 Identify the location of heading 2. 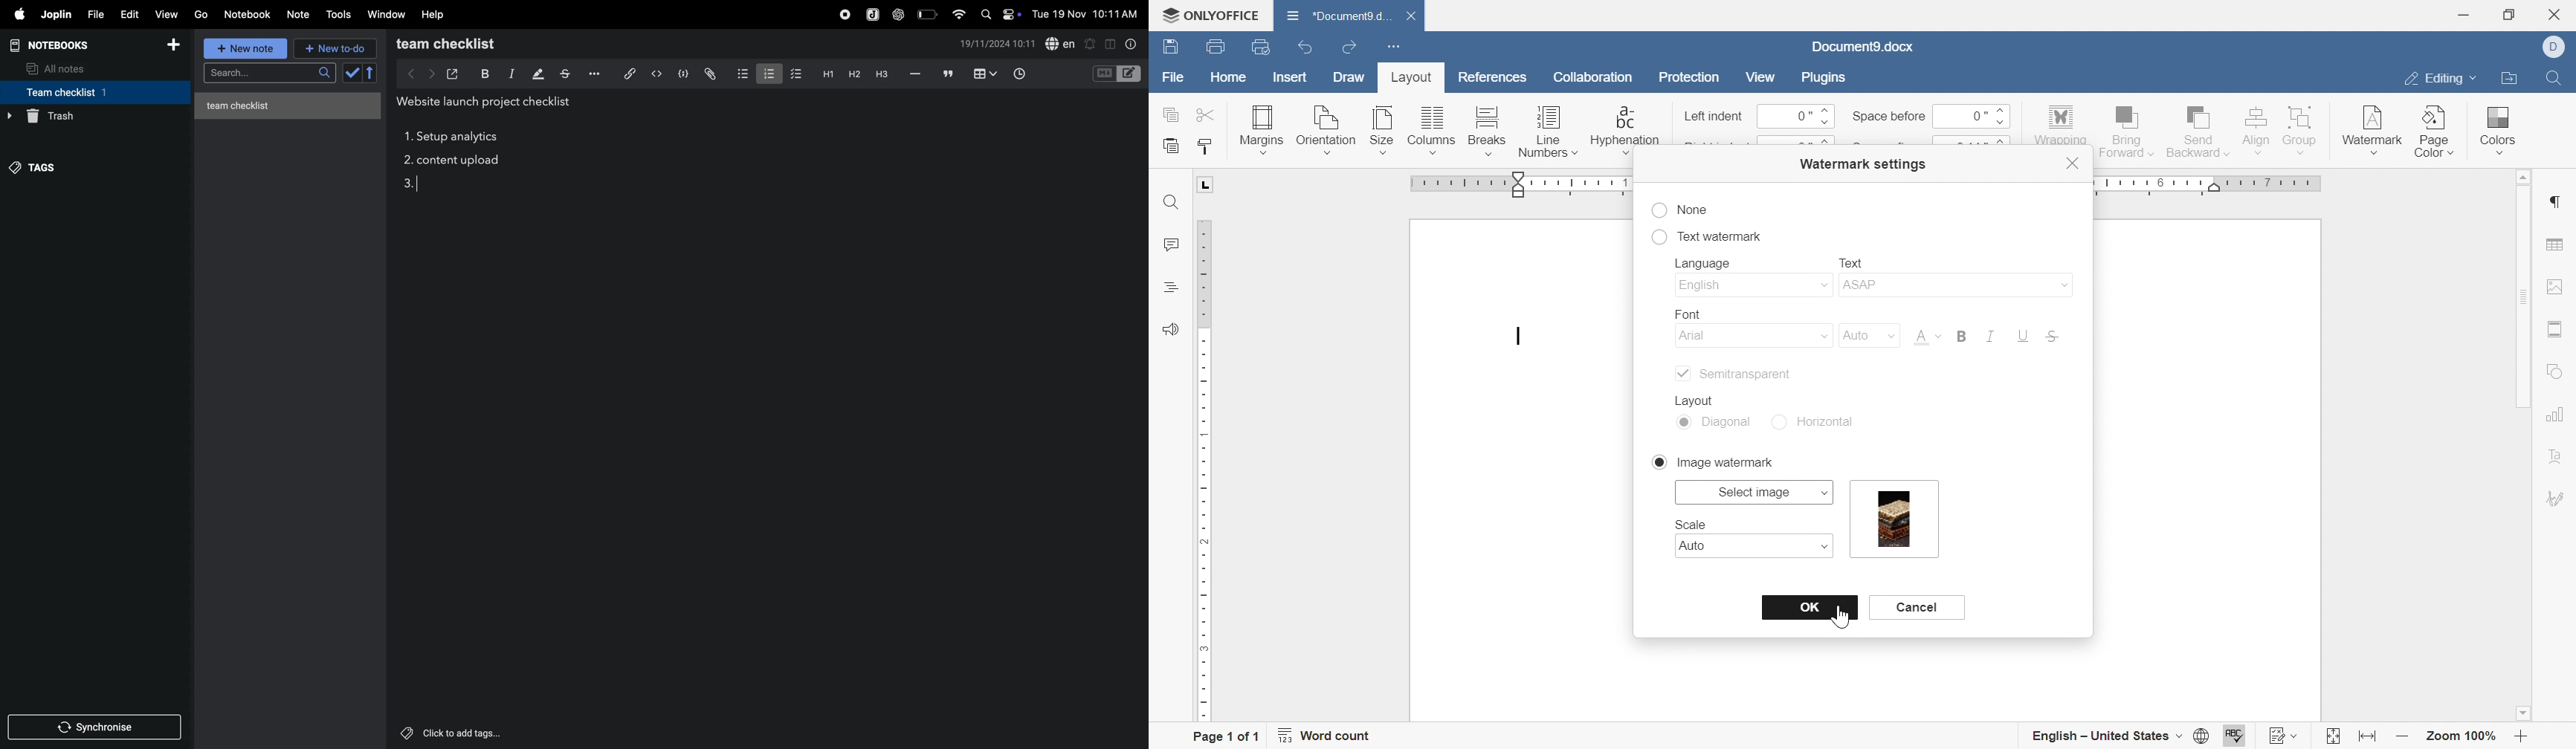
(852, 74).